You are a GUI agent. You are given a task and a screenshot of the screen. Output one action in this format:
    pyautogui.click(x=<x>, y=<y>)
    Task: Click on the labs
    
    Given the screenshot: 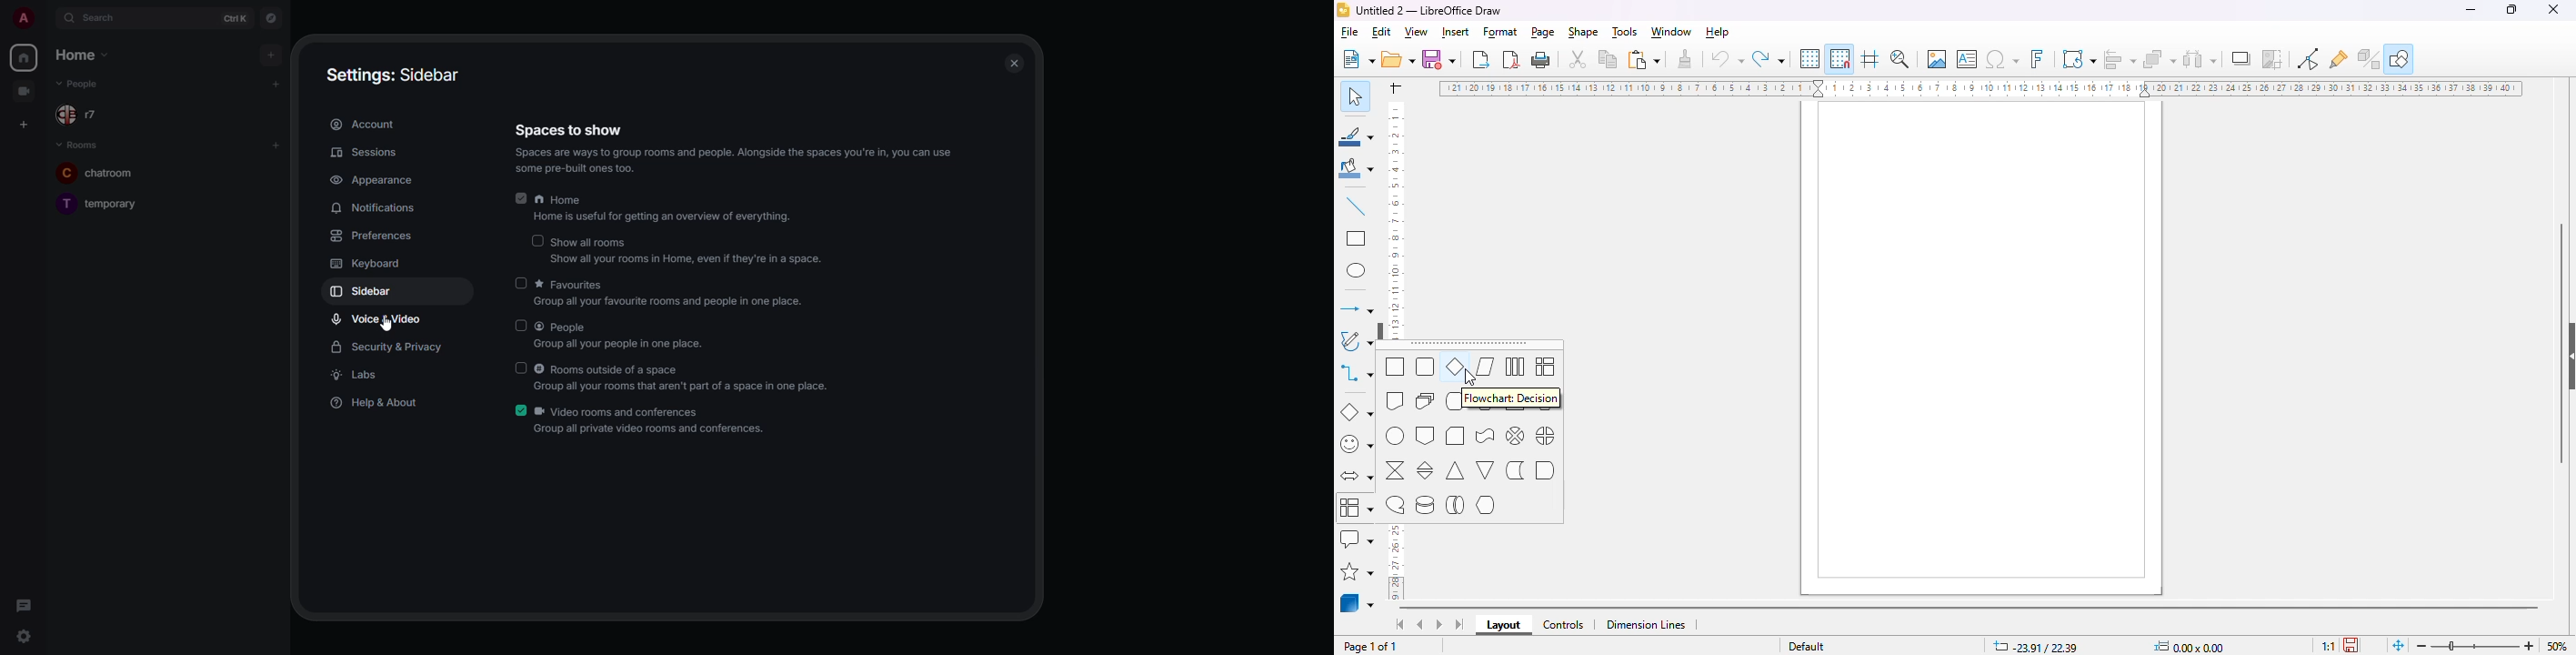 What is the action you would take?
    pyautogui.click(x=361, y=377)
    